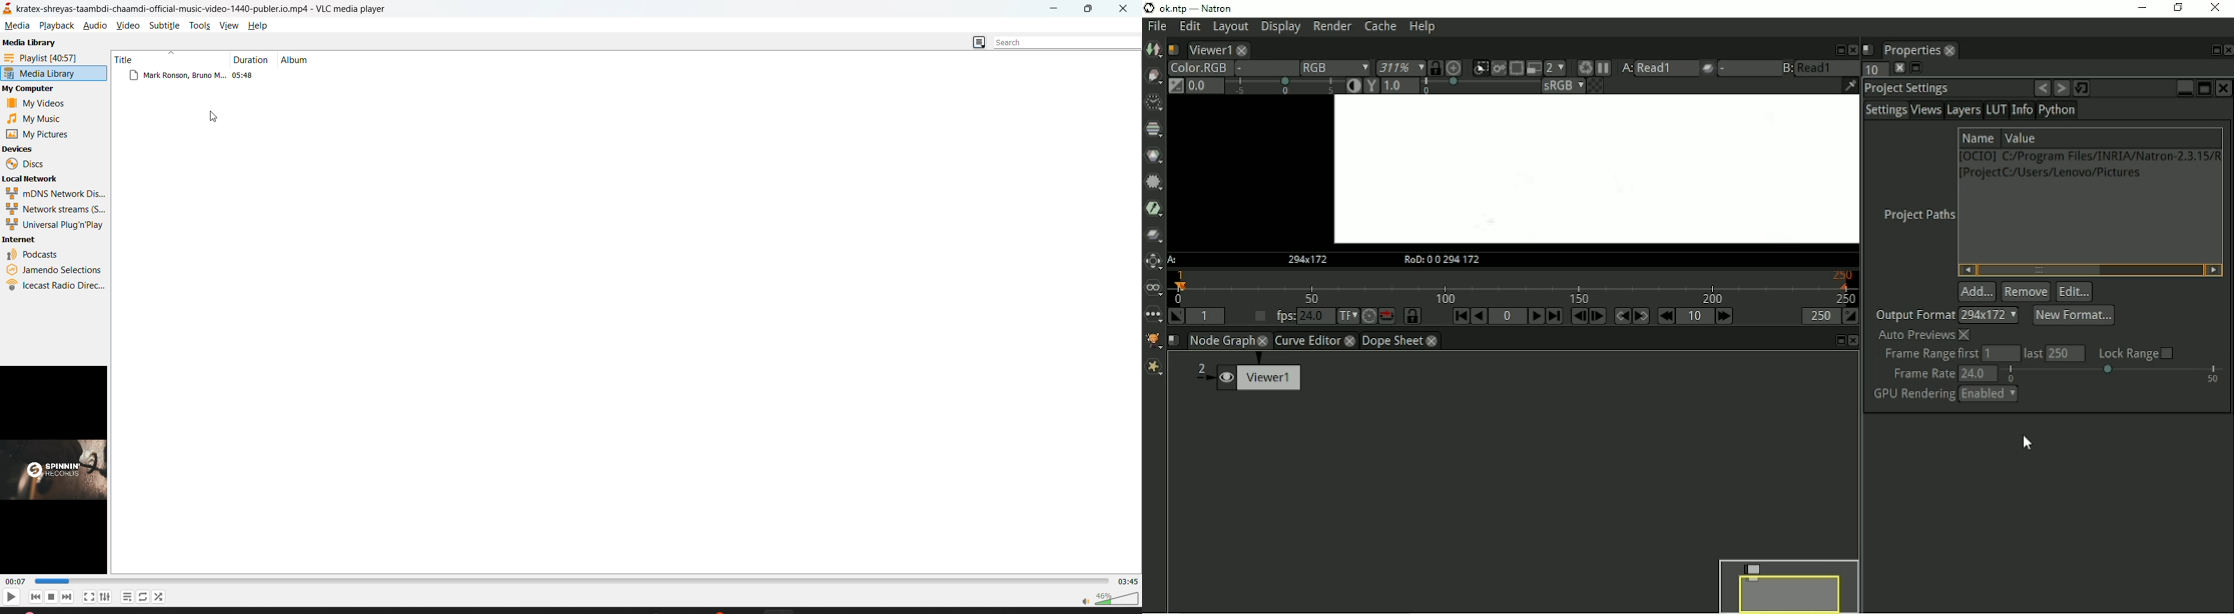 The width and height of the screenshot is (2240, 616). I want to click on Script name, so click(1176, 49).